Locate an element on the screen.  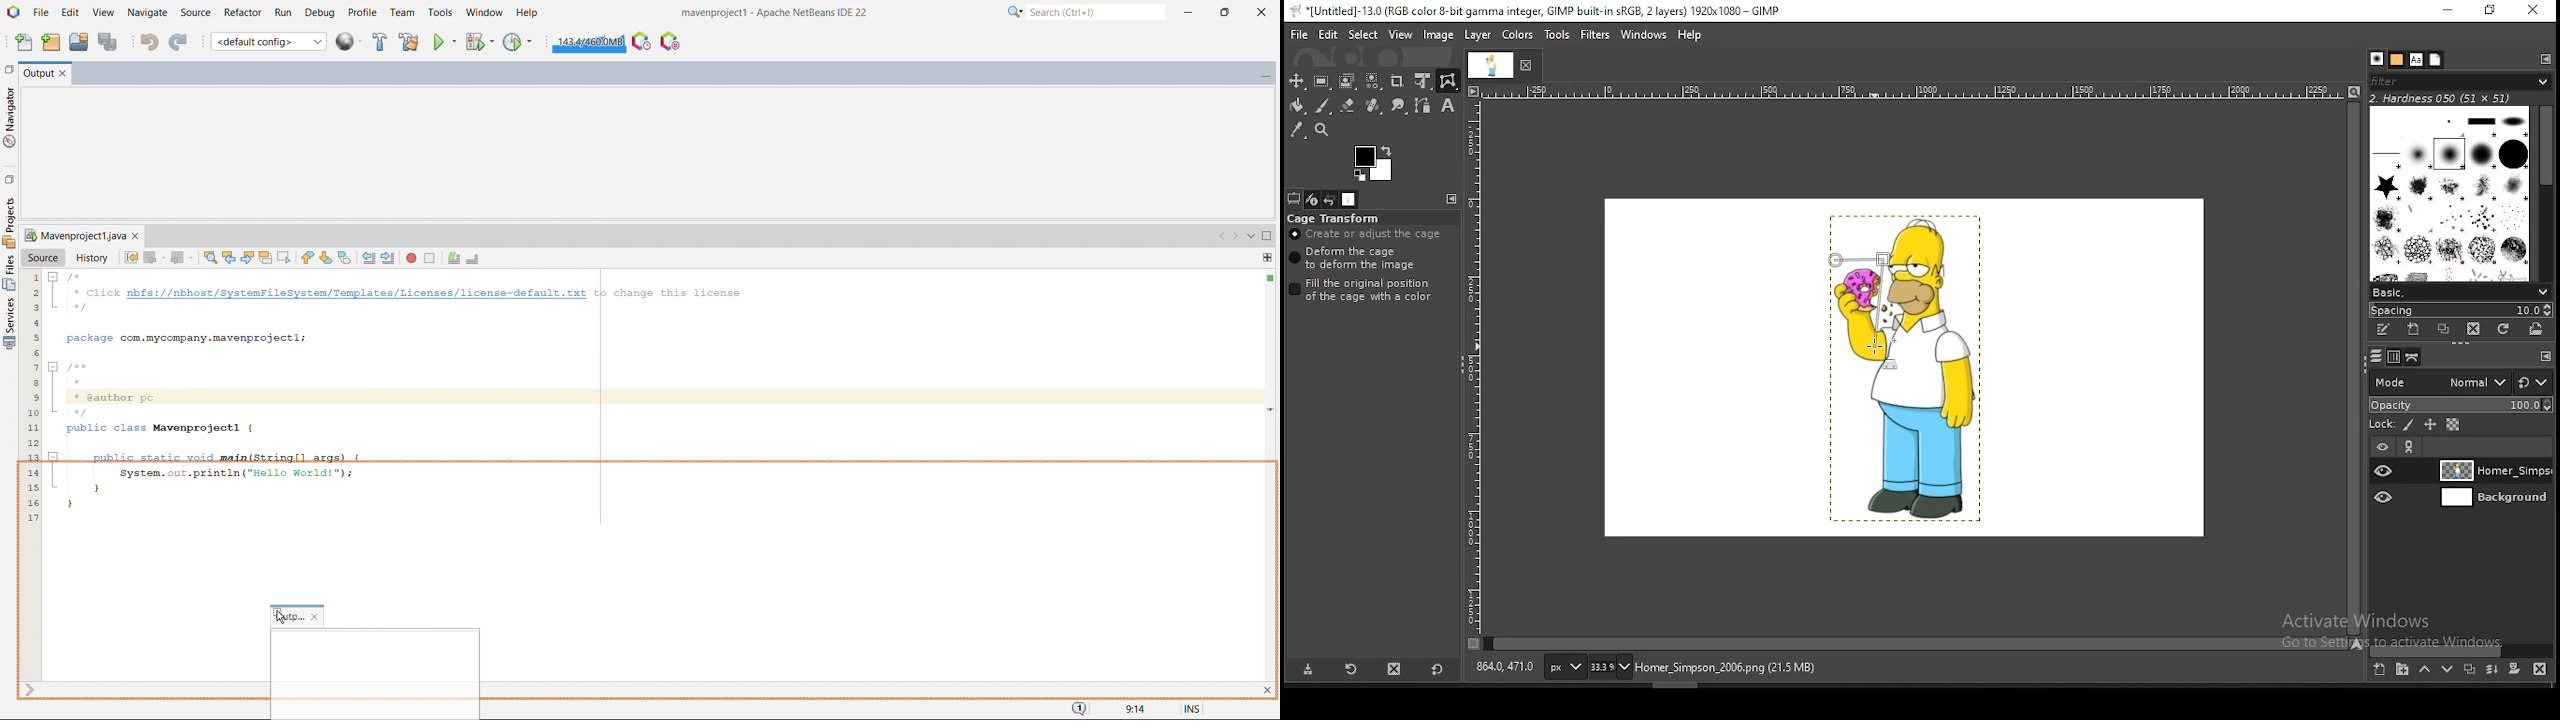
history is located at coordinates (92, 257).